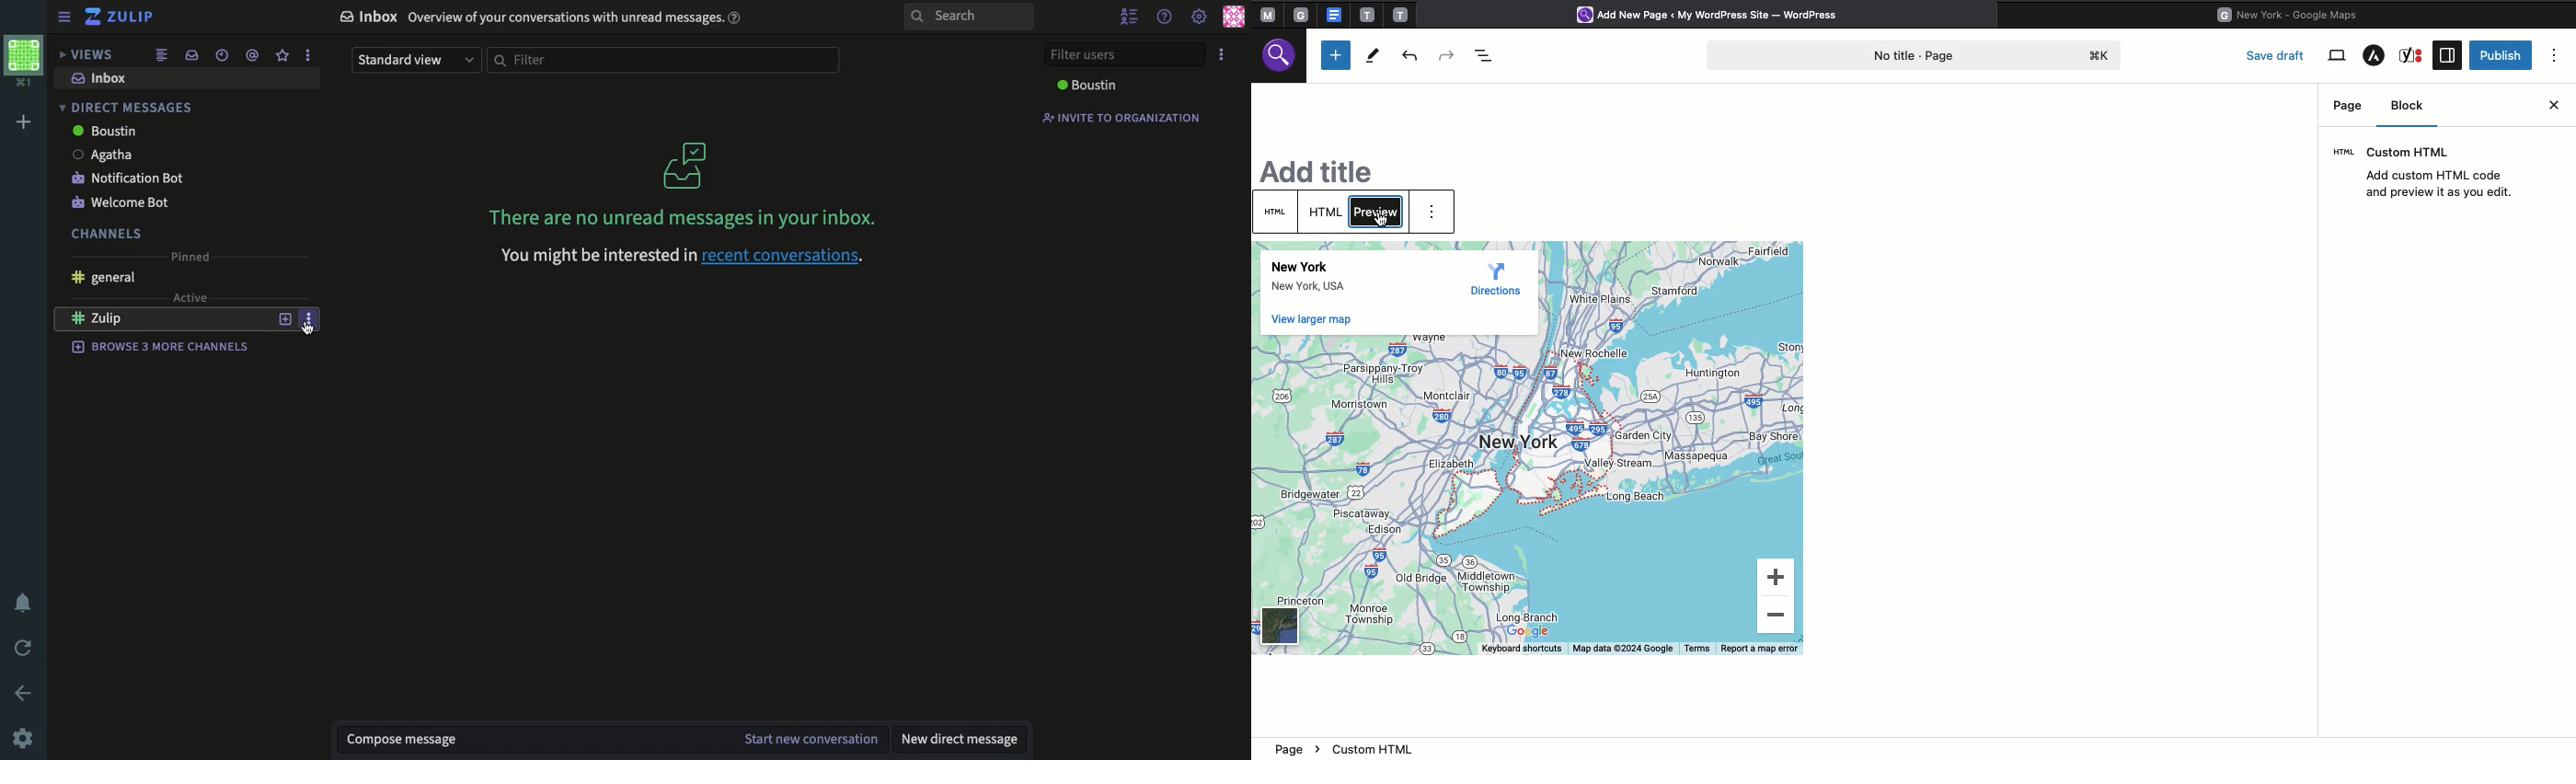 The width and height of the screenshot is (2576, 784). Describe the element at coordinates (191, 257) in the screenshot. I see `pinned` at that location.